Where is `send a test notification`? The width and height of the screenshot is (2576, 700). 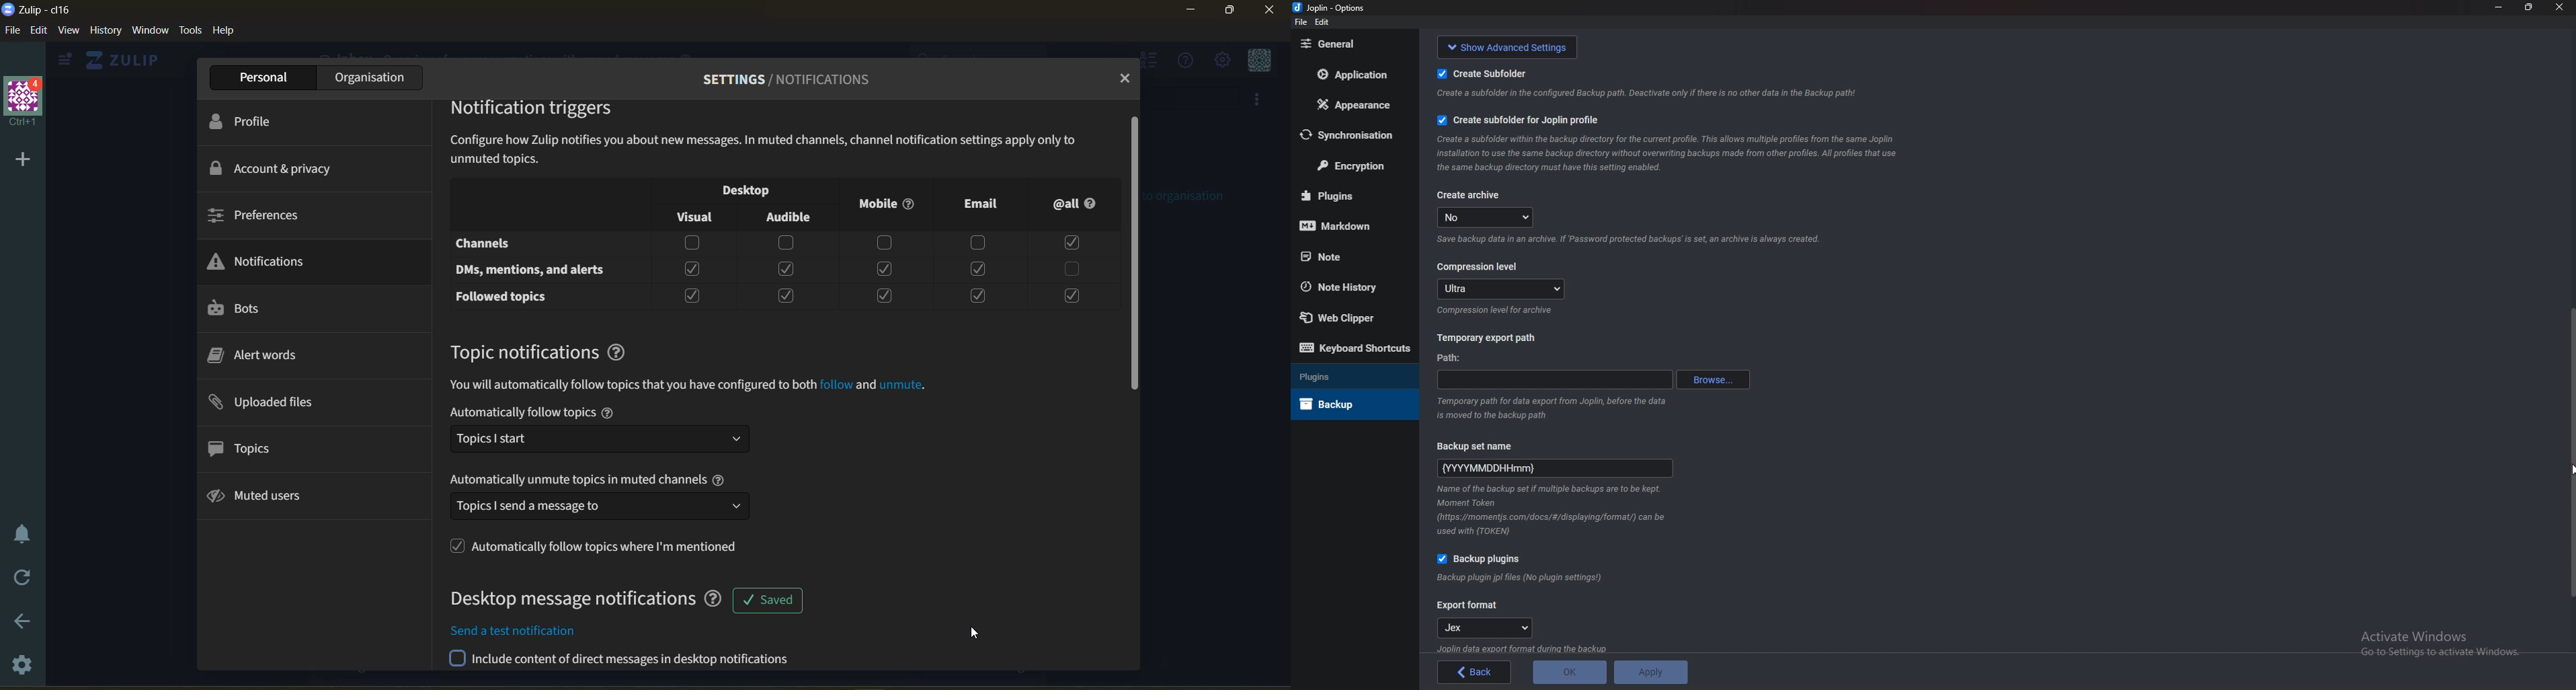 send a test notification is located at coordinates (627, 662).